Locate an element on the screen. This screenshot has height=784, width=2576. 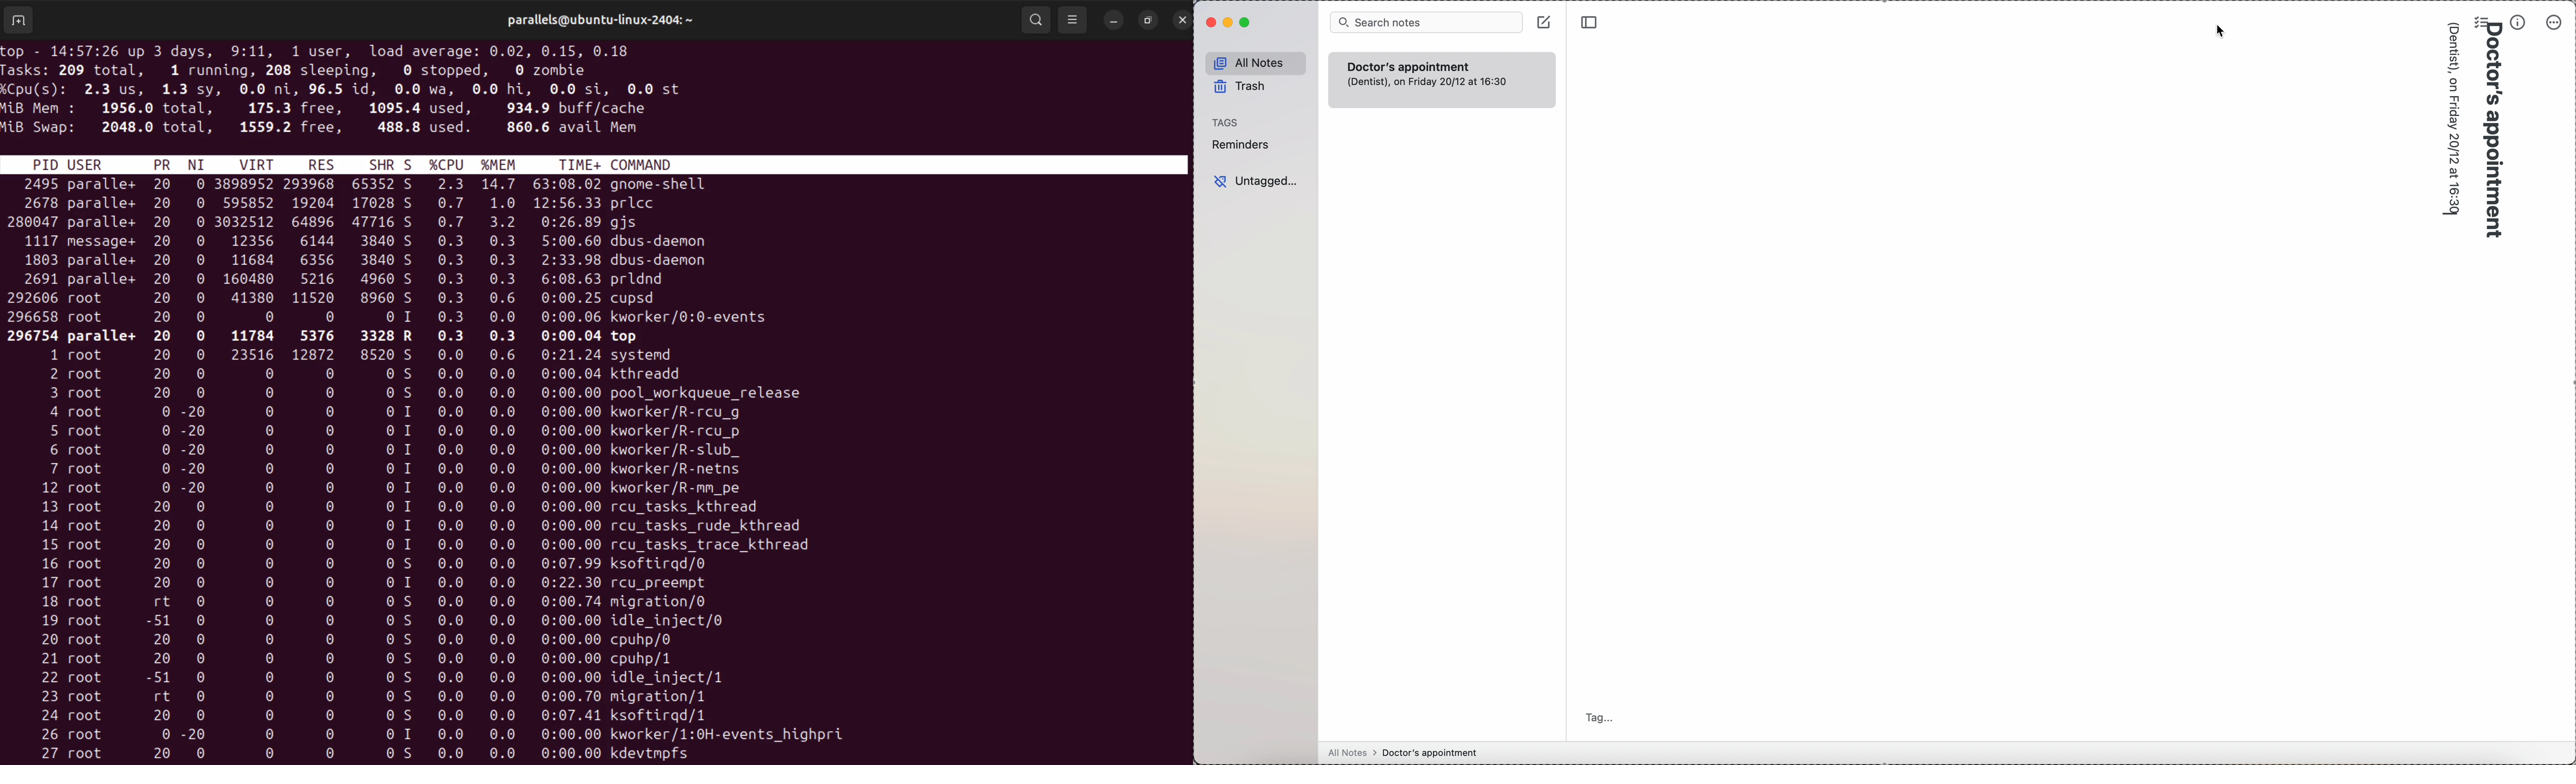
Shr s is located at coordinates (391, 163).